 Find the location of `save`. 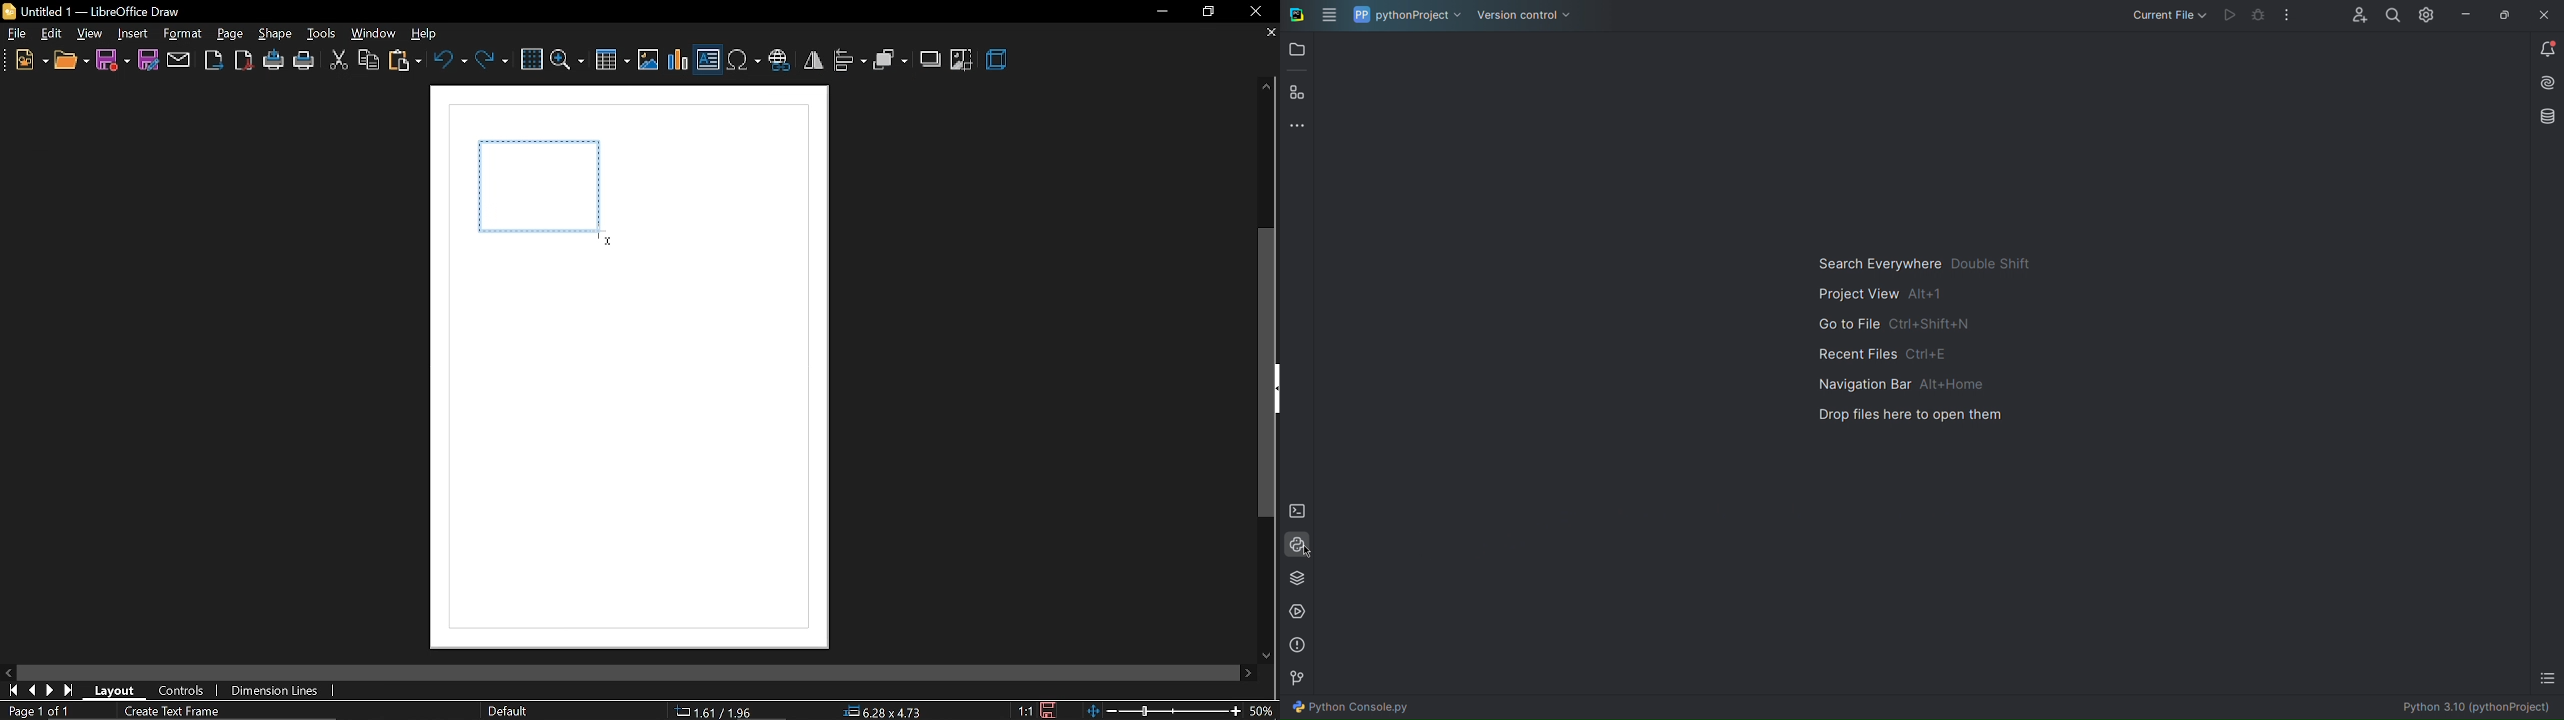

save is located at coordinates (1046, 709).